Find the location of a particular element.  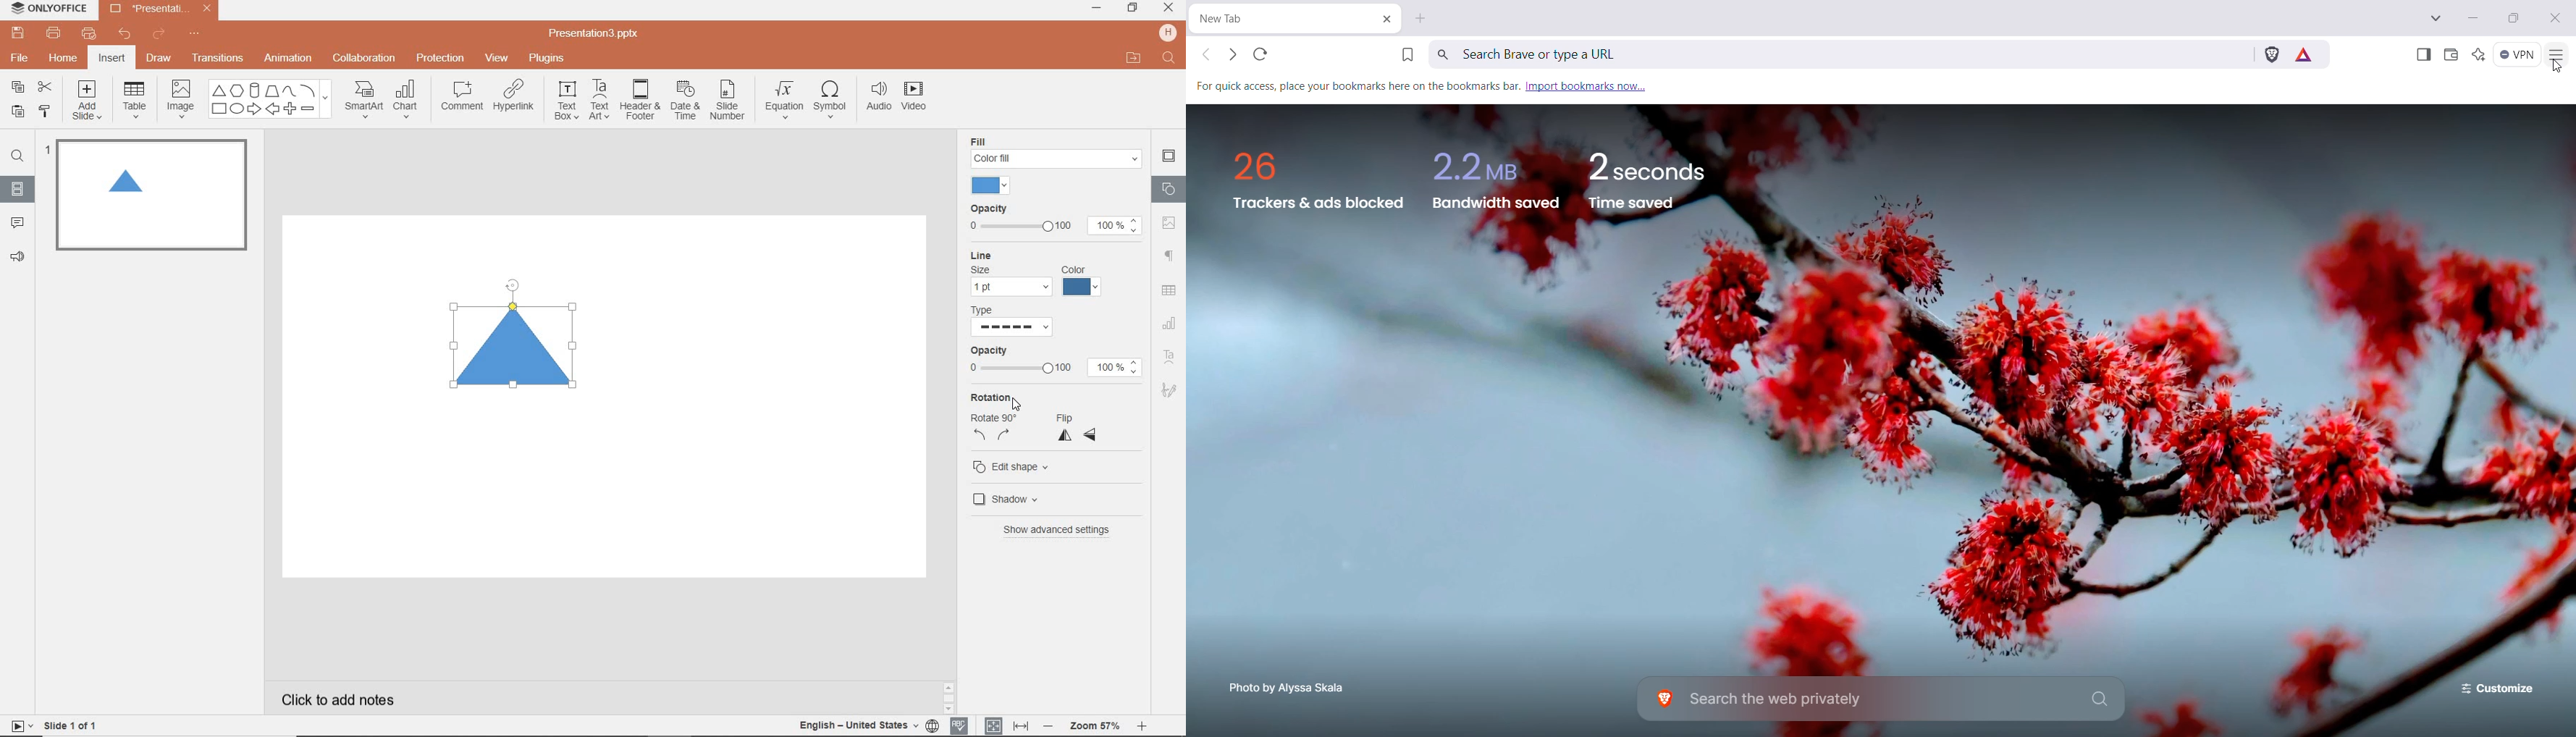

dashed line added around is located at coordinates (517, 359).